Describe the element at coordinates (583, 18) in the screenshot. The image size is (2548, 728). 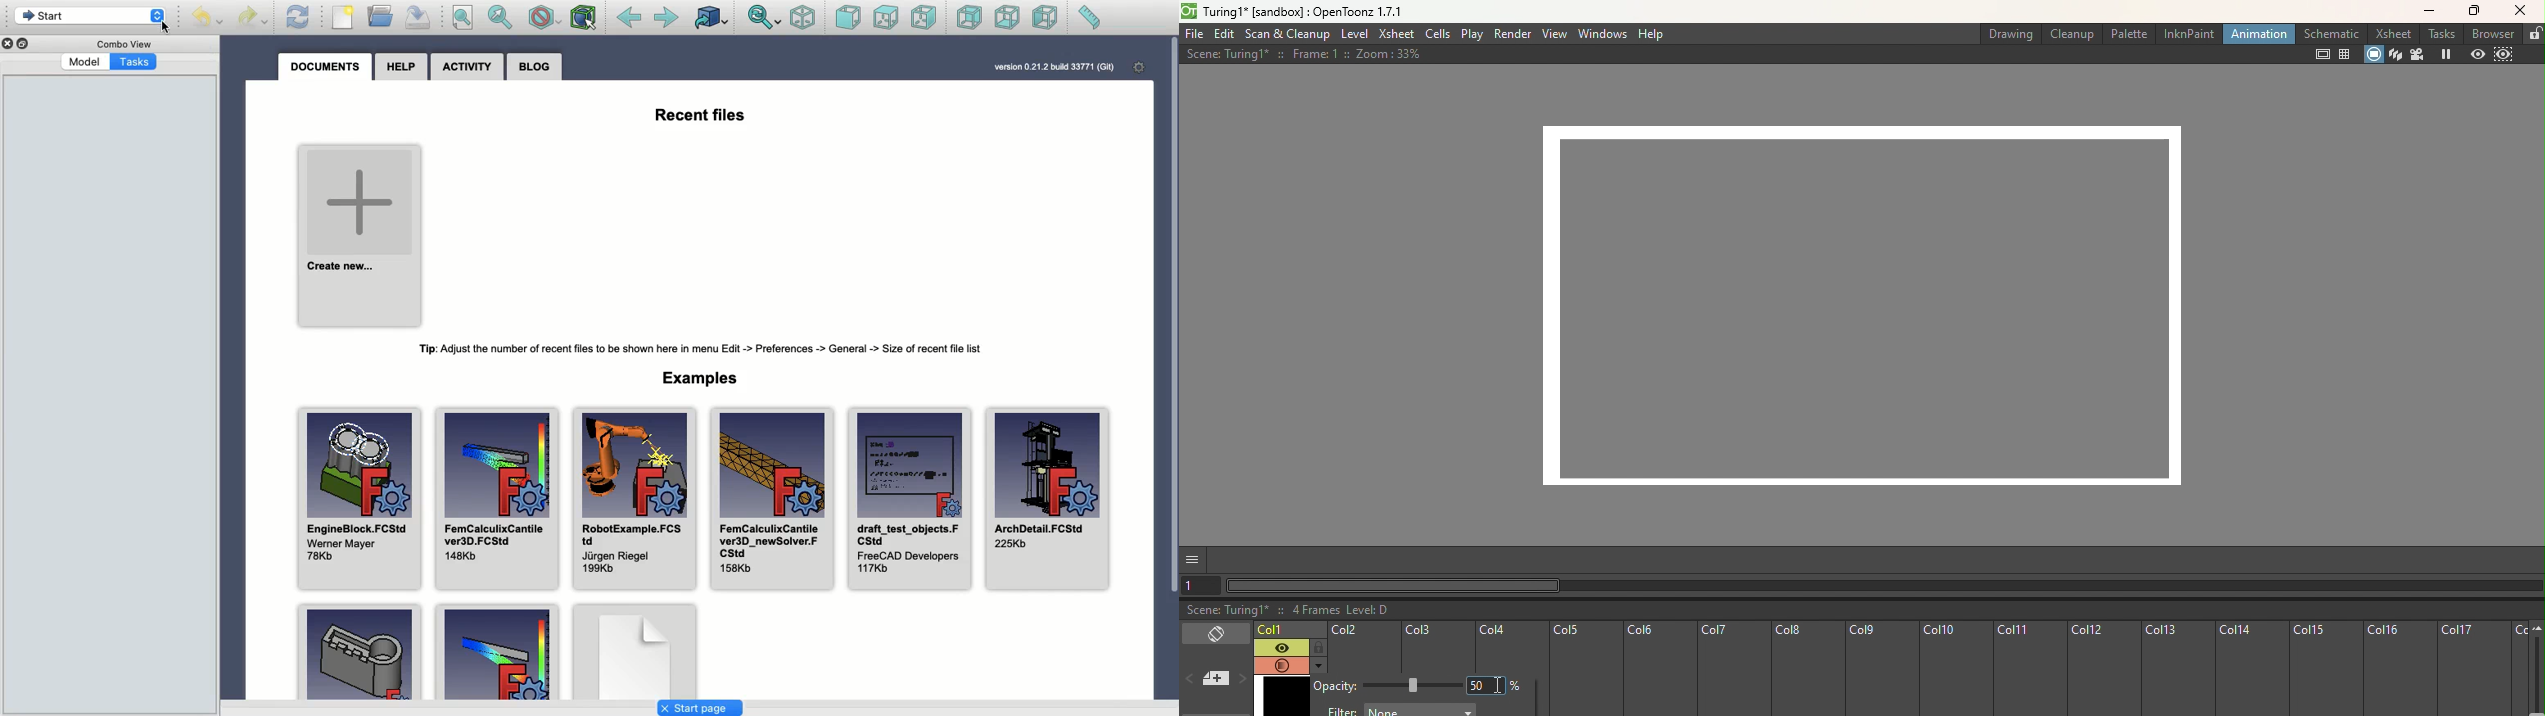
I see `Bounding Box` at that location.